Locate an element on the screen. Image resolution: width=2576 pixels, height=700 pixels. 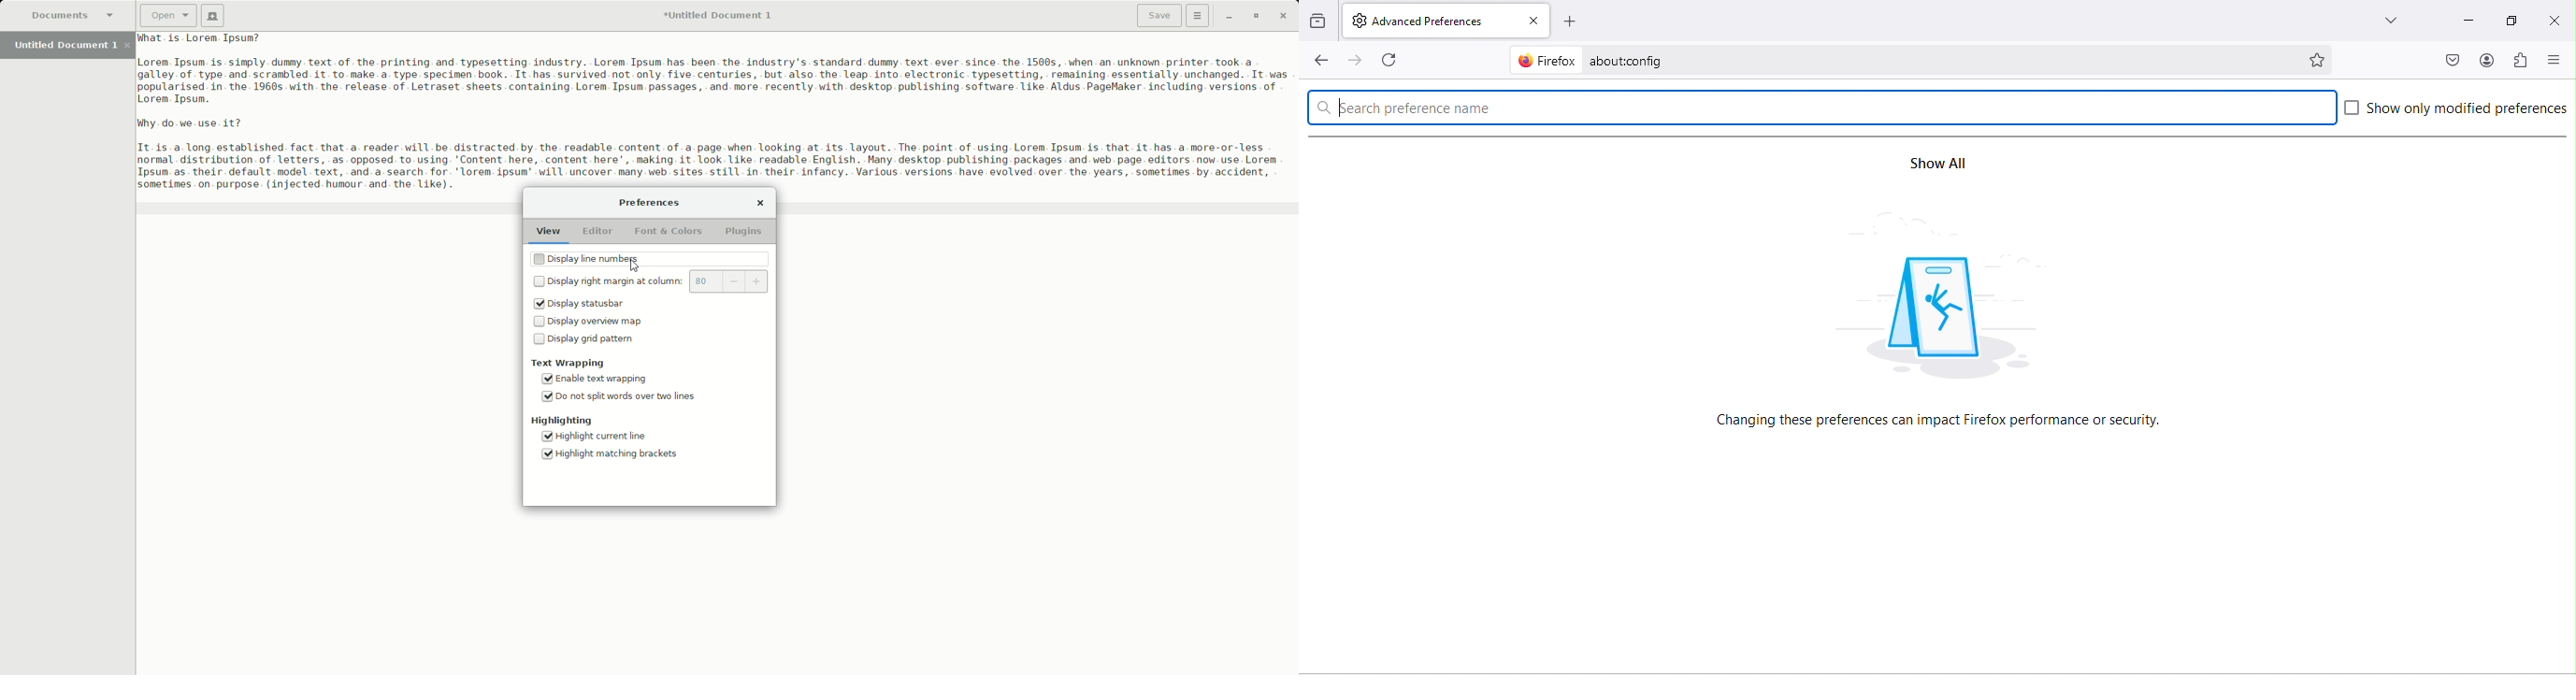
account is located at coordinates (2483, 60).